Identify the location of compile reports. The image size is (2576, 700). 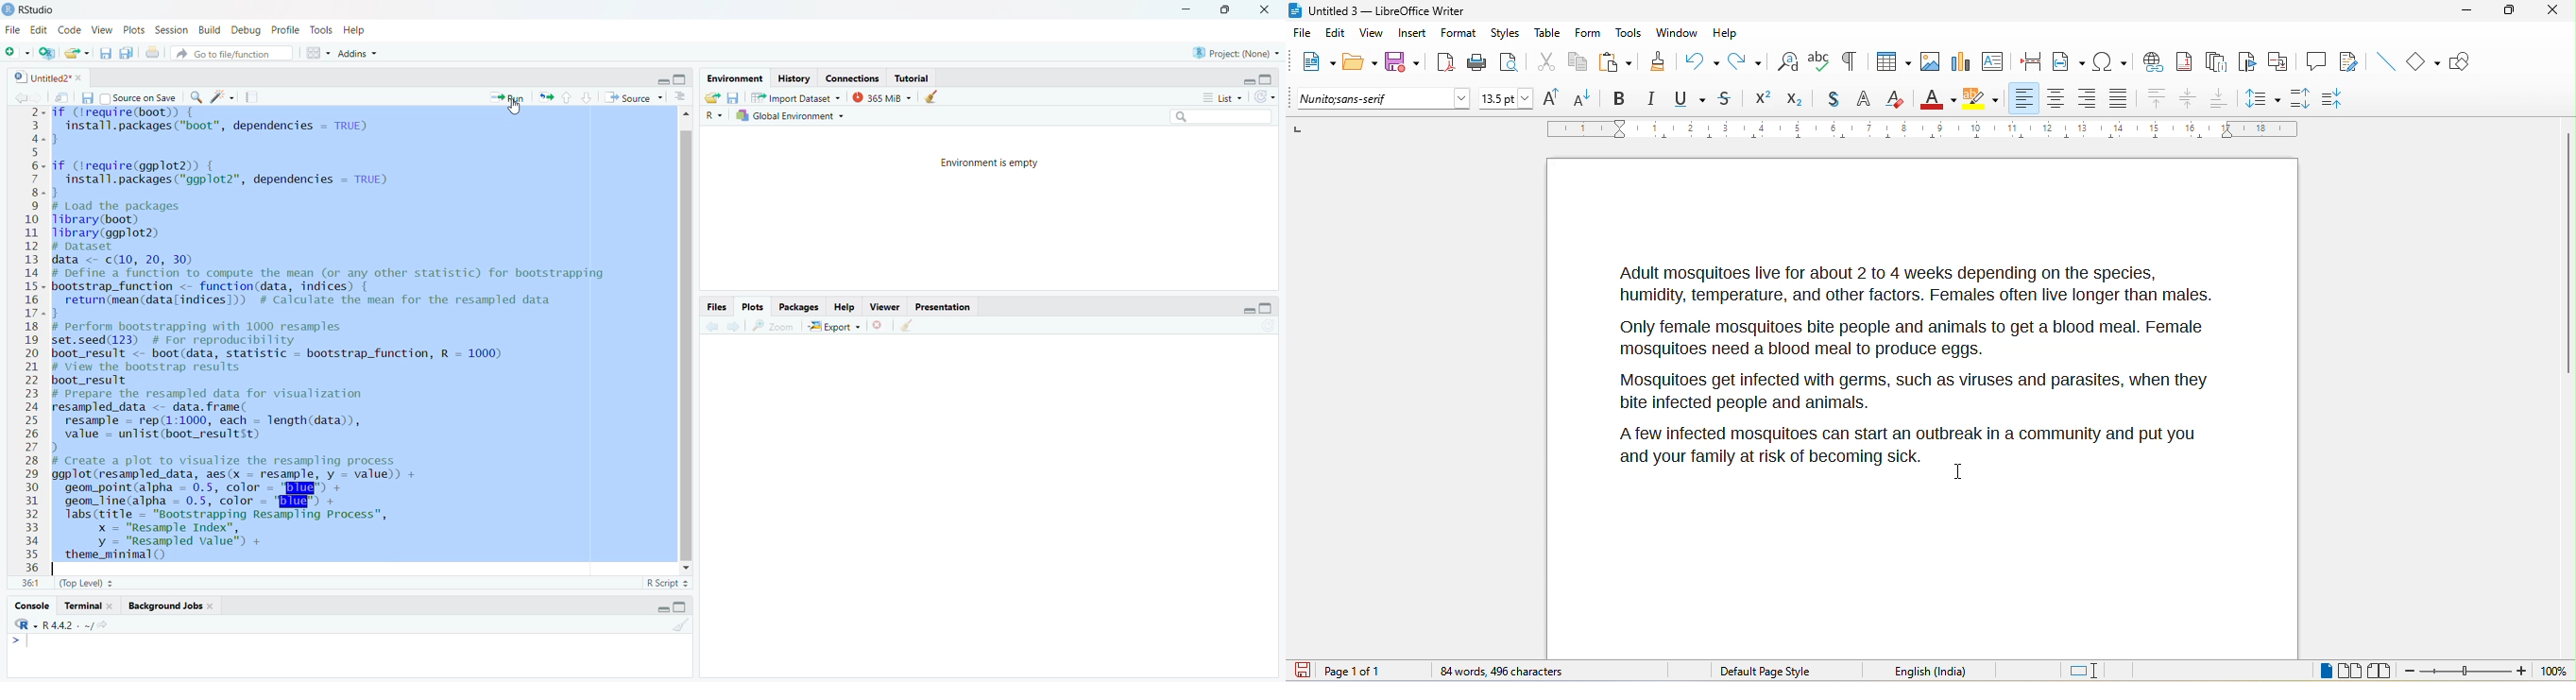
(255, 97).